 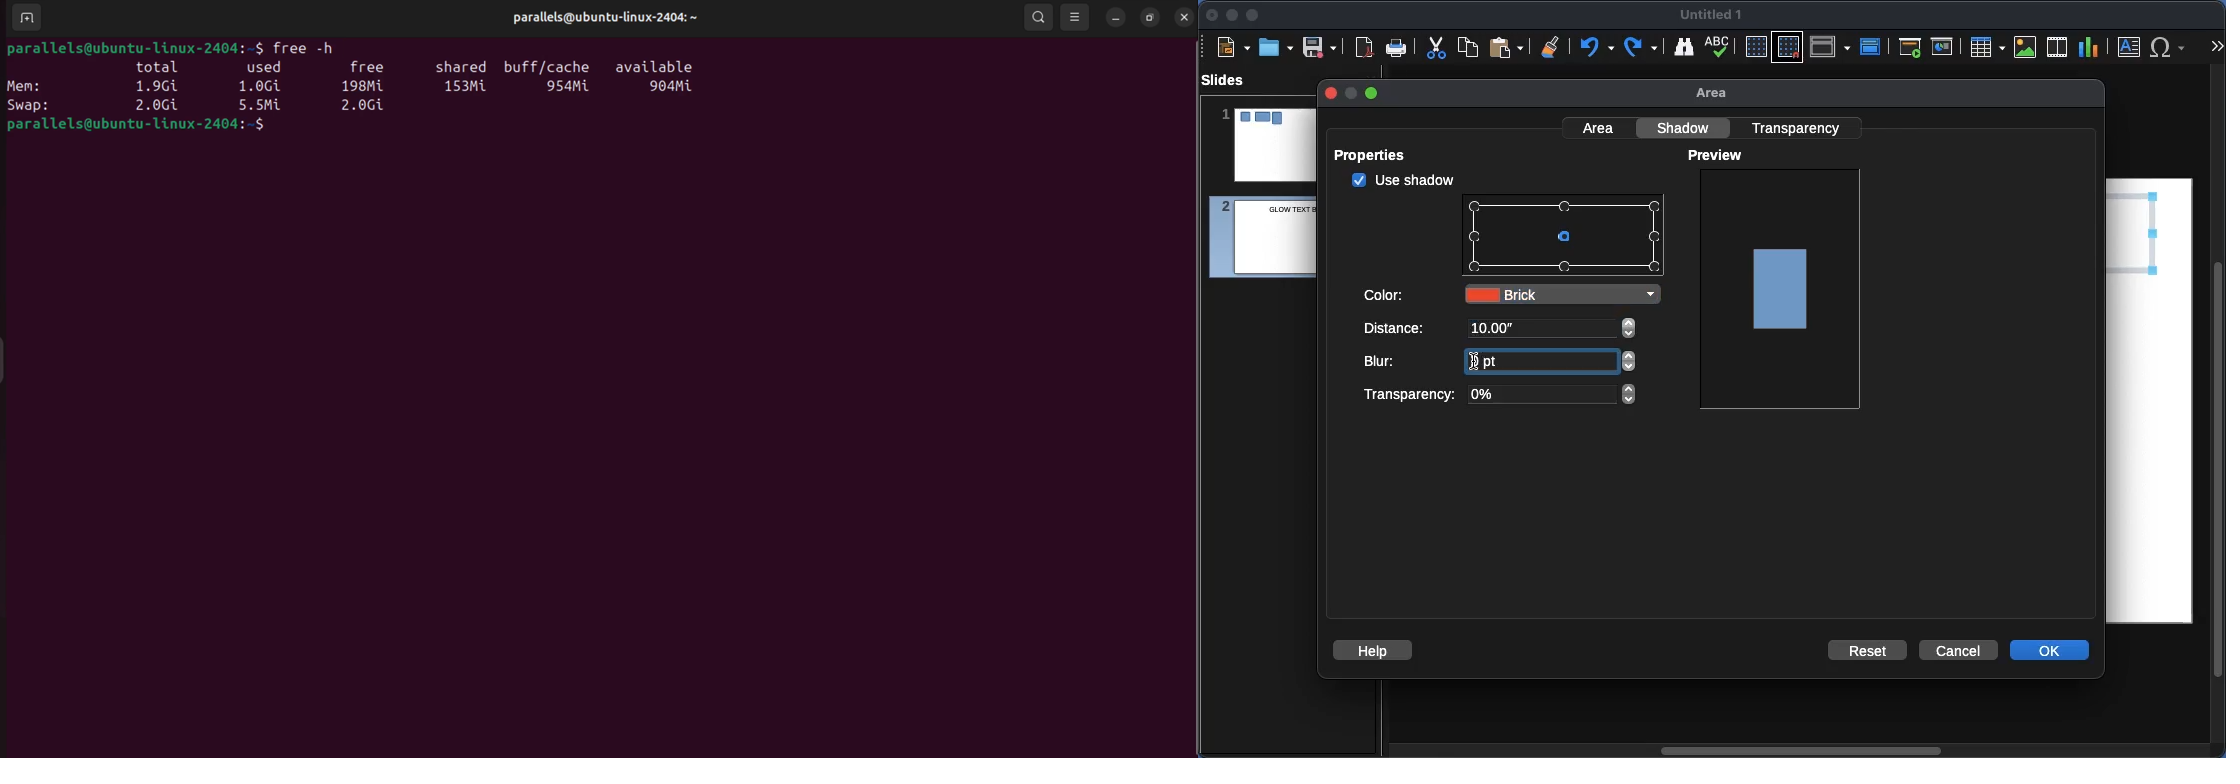 I want to click on Master slide, so click(x=1873, y=46).